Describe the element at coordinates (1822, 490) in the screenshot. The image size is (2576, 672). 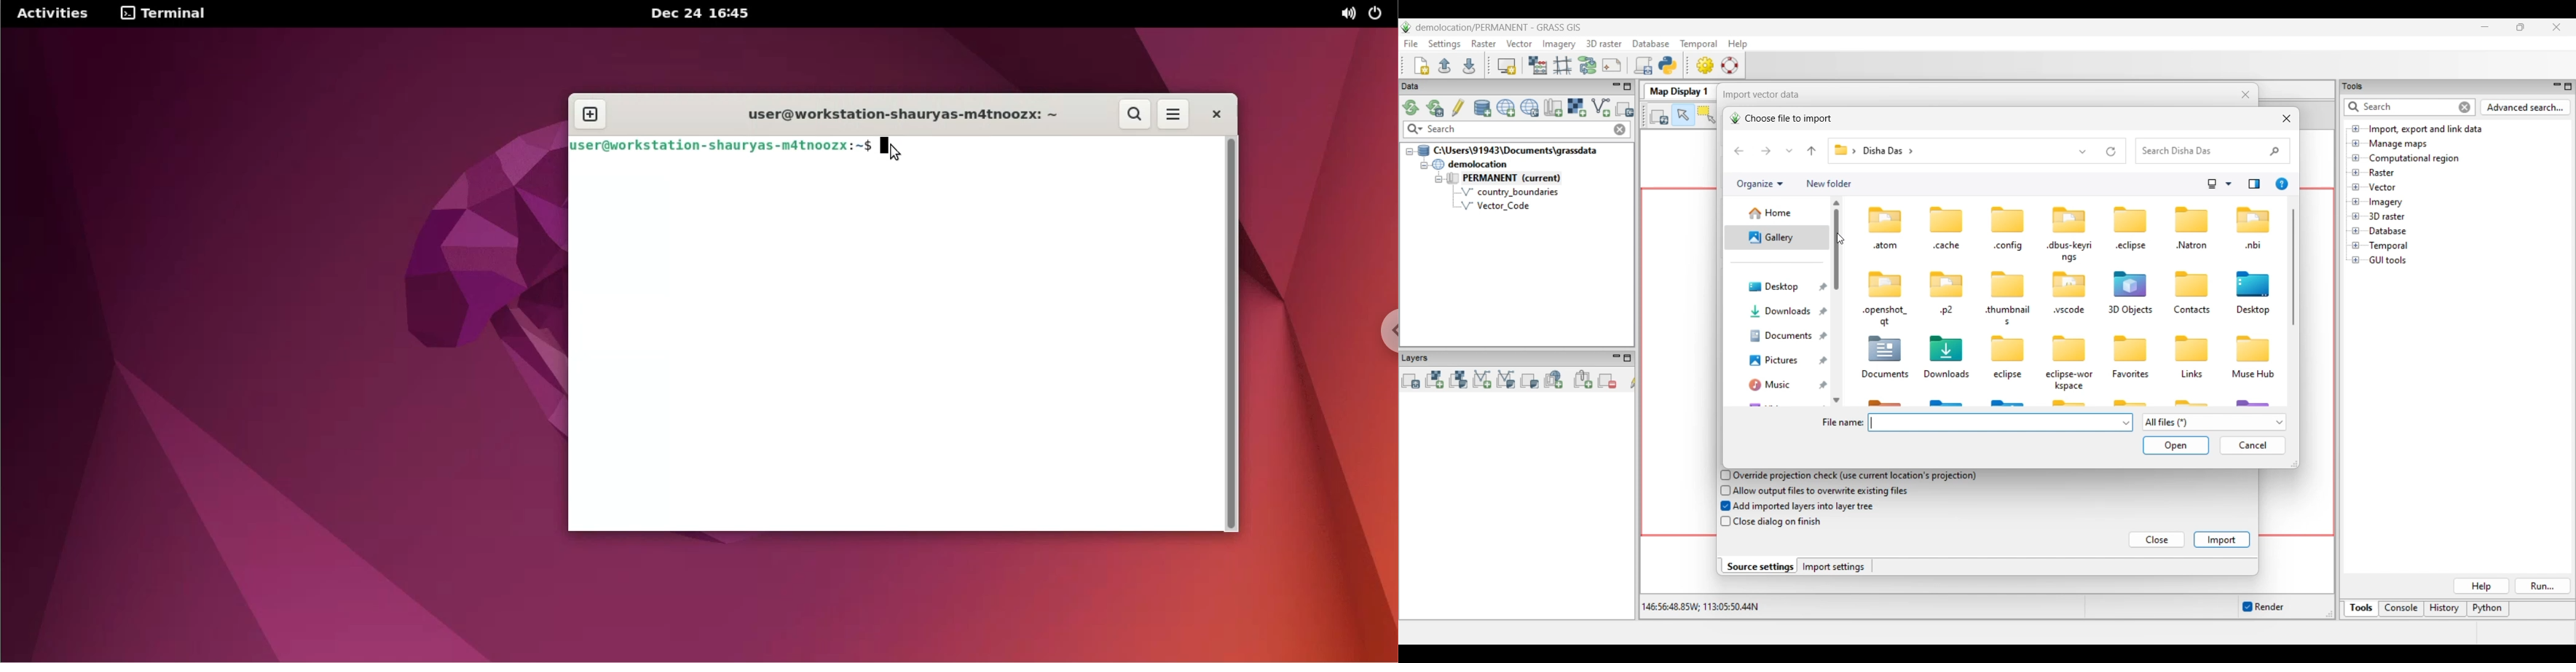
I see `Allow output files to overwrite existing files` at that location.